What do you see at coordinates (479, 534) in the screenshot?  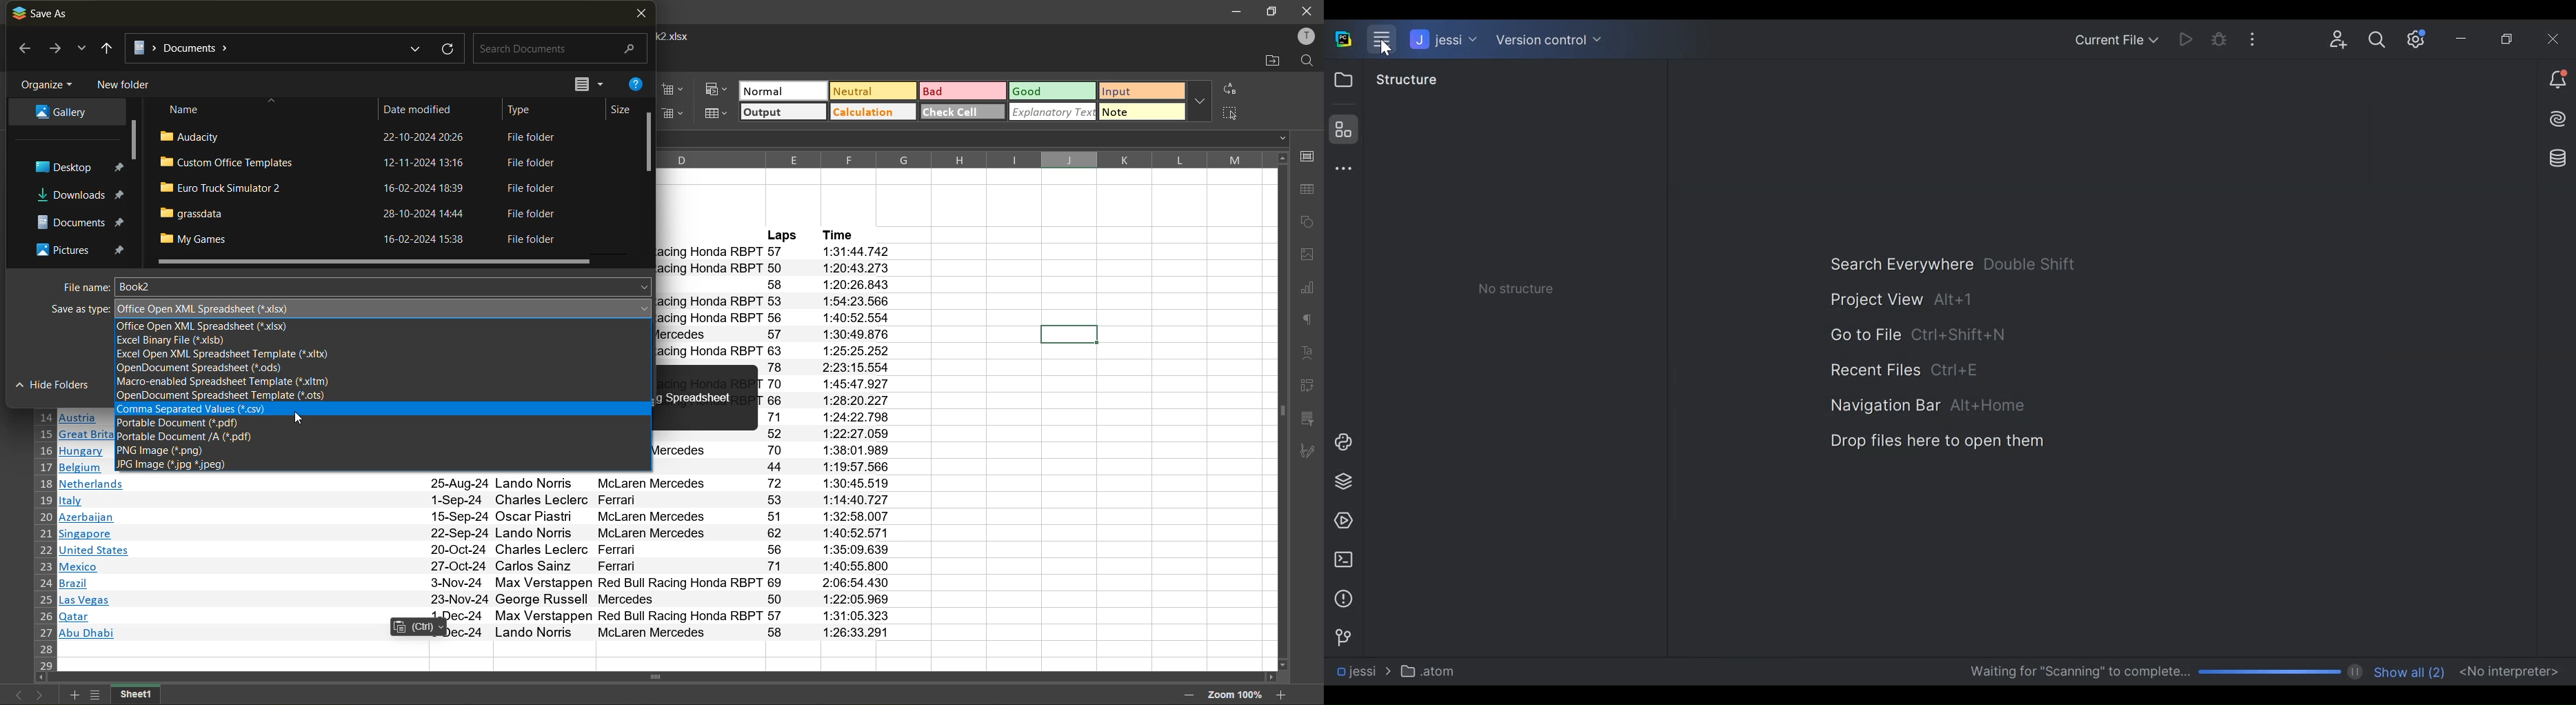 I see `text info` at bounding box center [479, 534].